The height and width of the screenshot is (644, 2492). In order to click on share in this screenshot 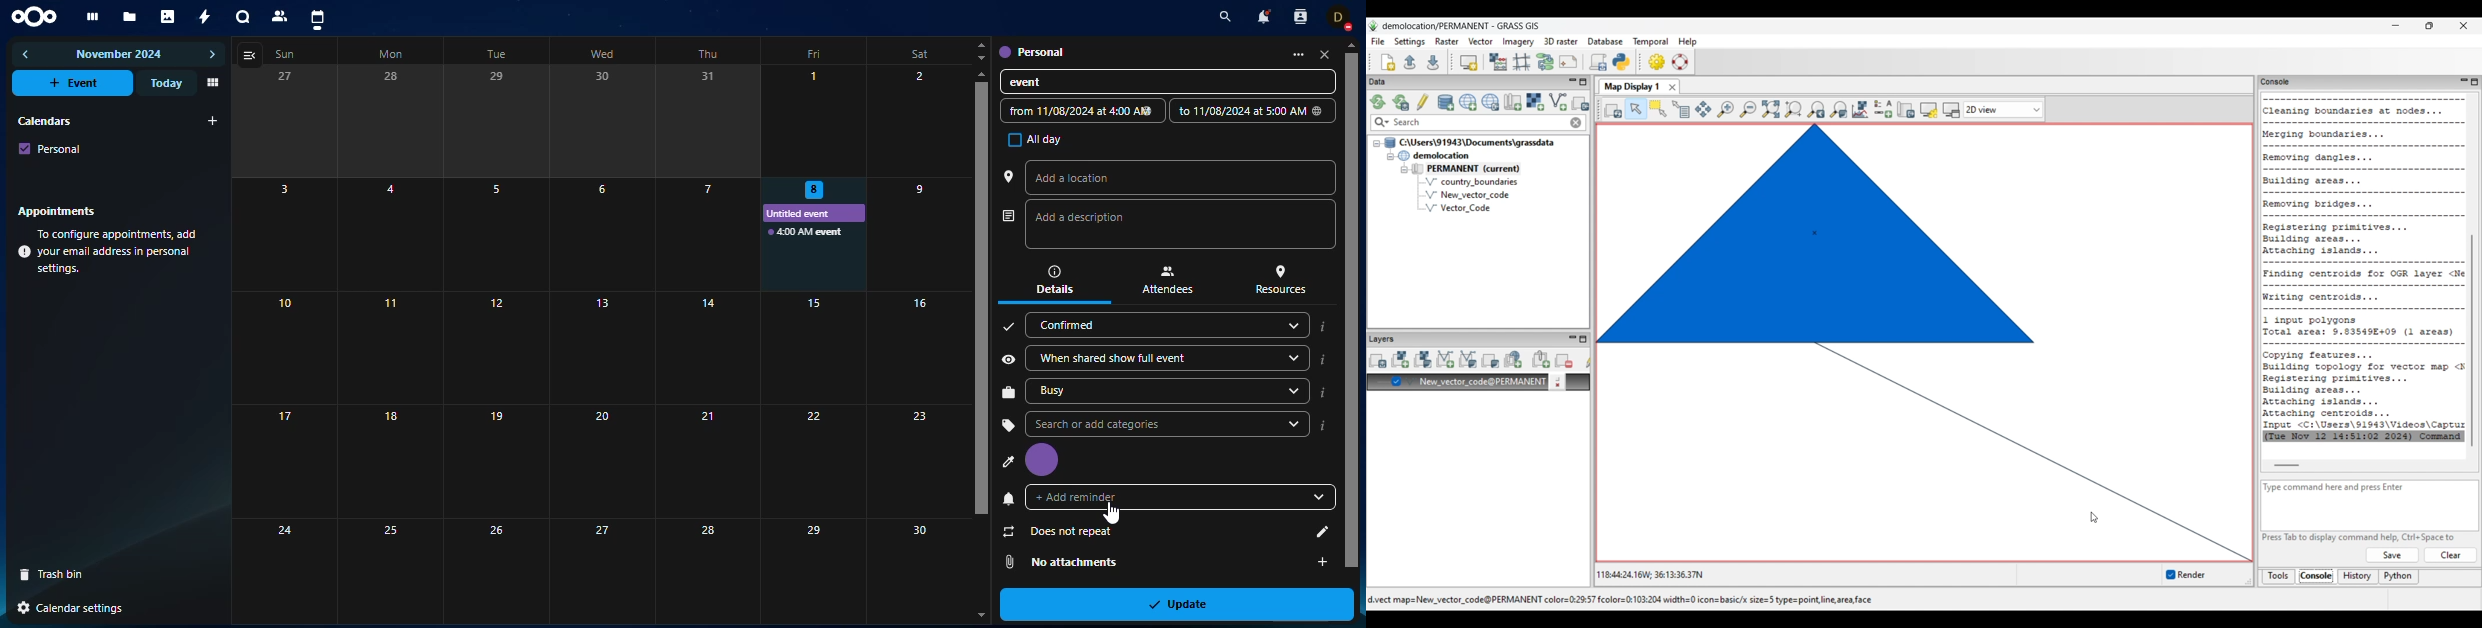, I will do `click(1008, 358)`.